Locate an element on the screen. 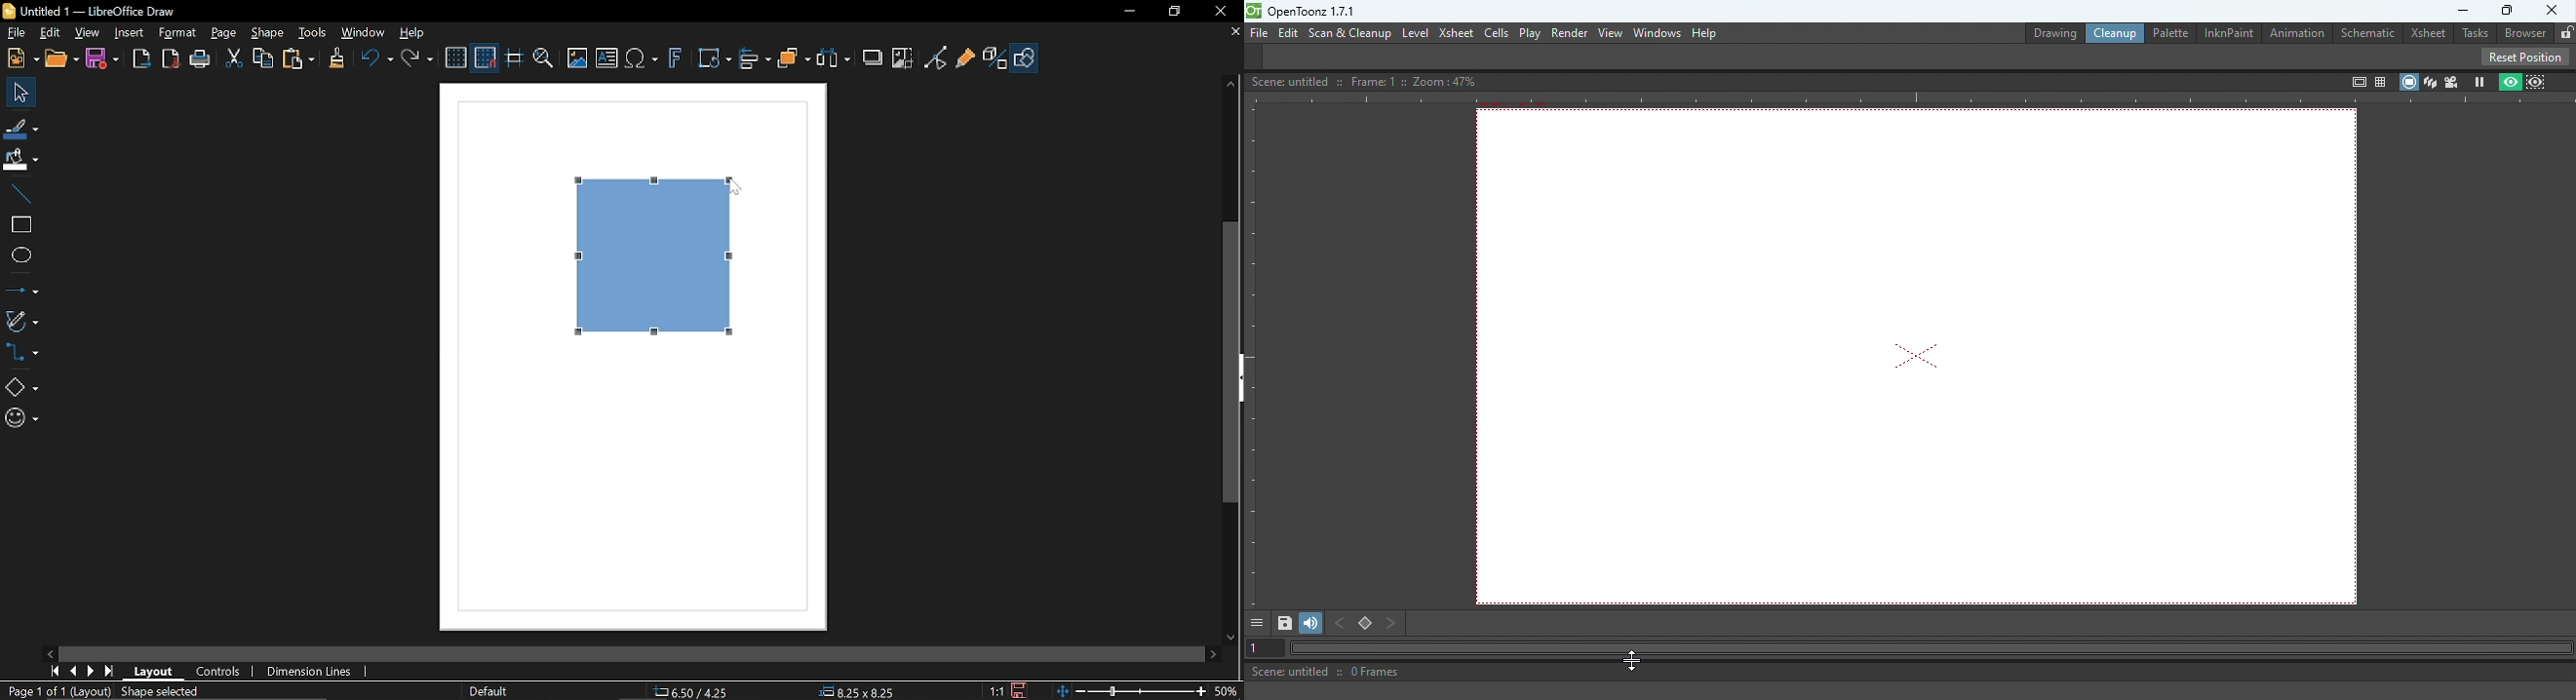 This screenshot has width=2576, height=700. Page is located at coordinates (224, 33).